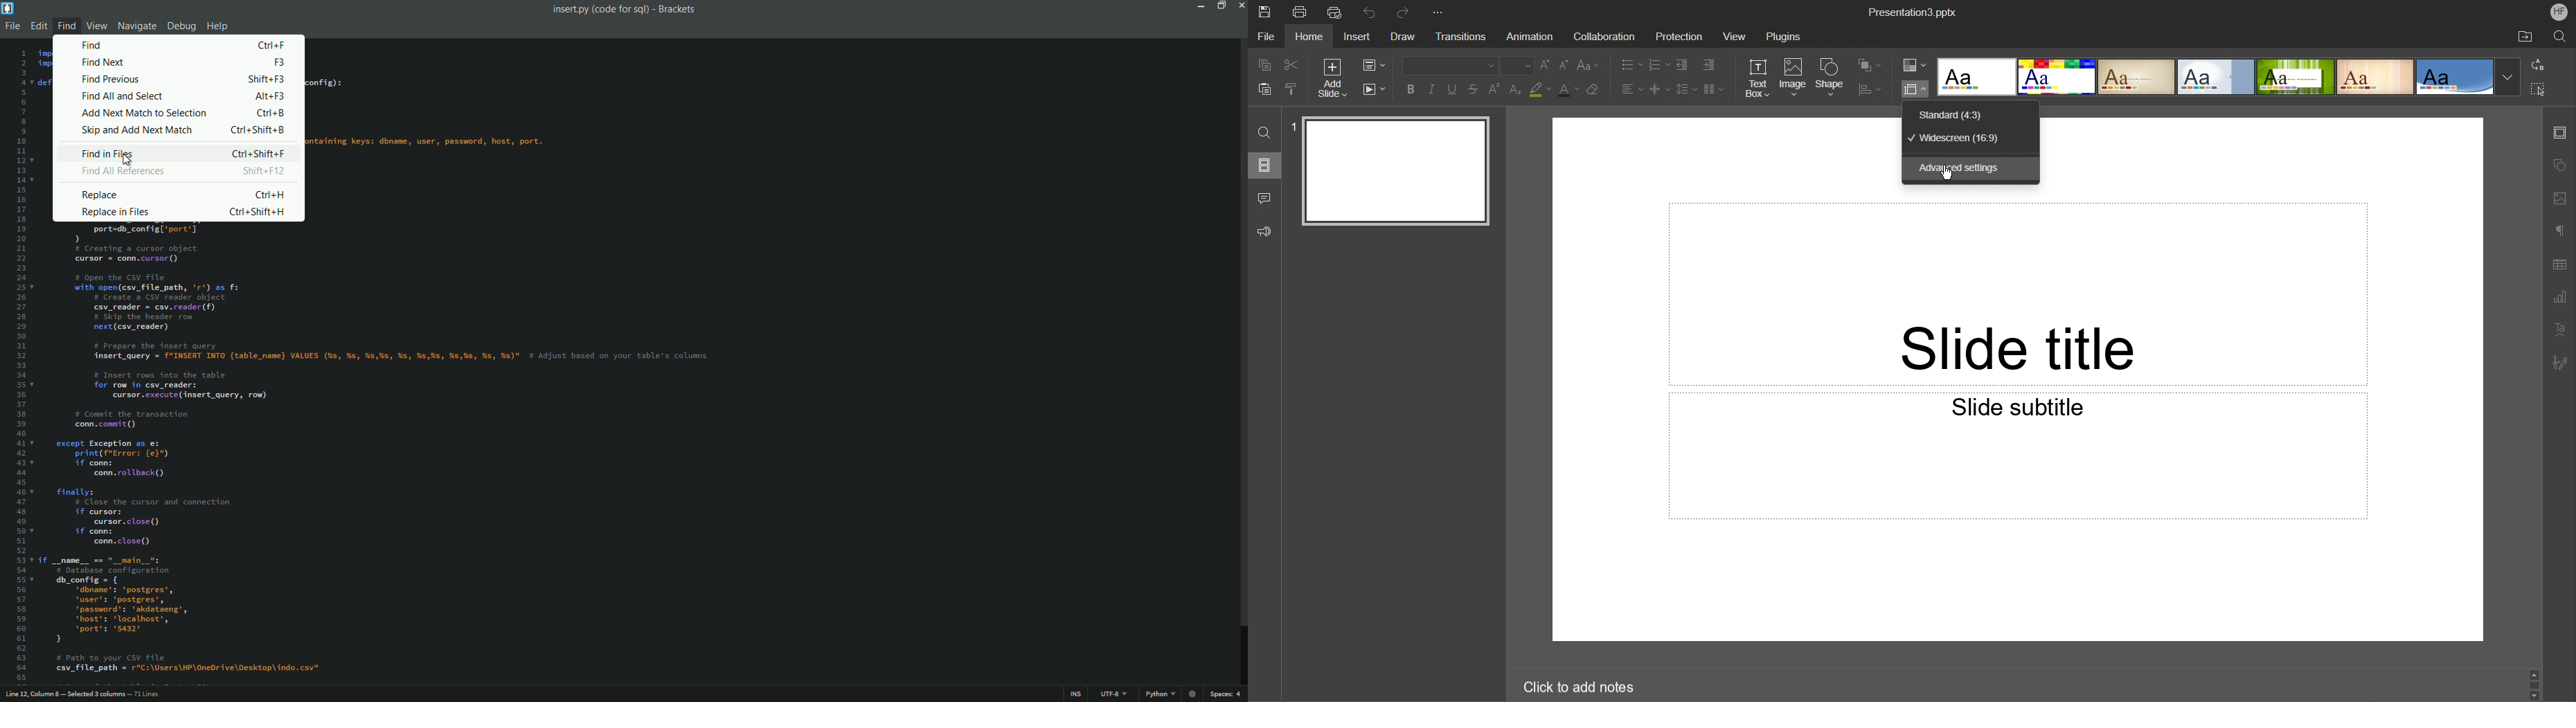 The width and height of the screenshot is (2576, 728). I want to click on Undo, so click(1371, 11).